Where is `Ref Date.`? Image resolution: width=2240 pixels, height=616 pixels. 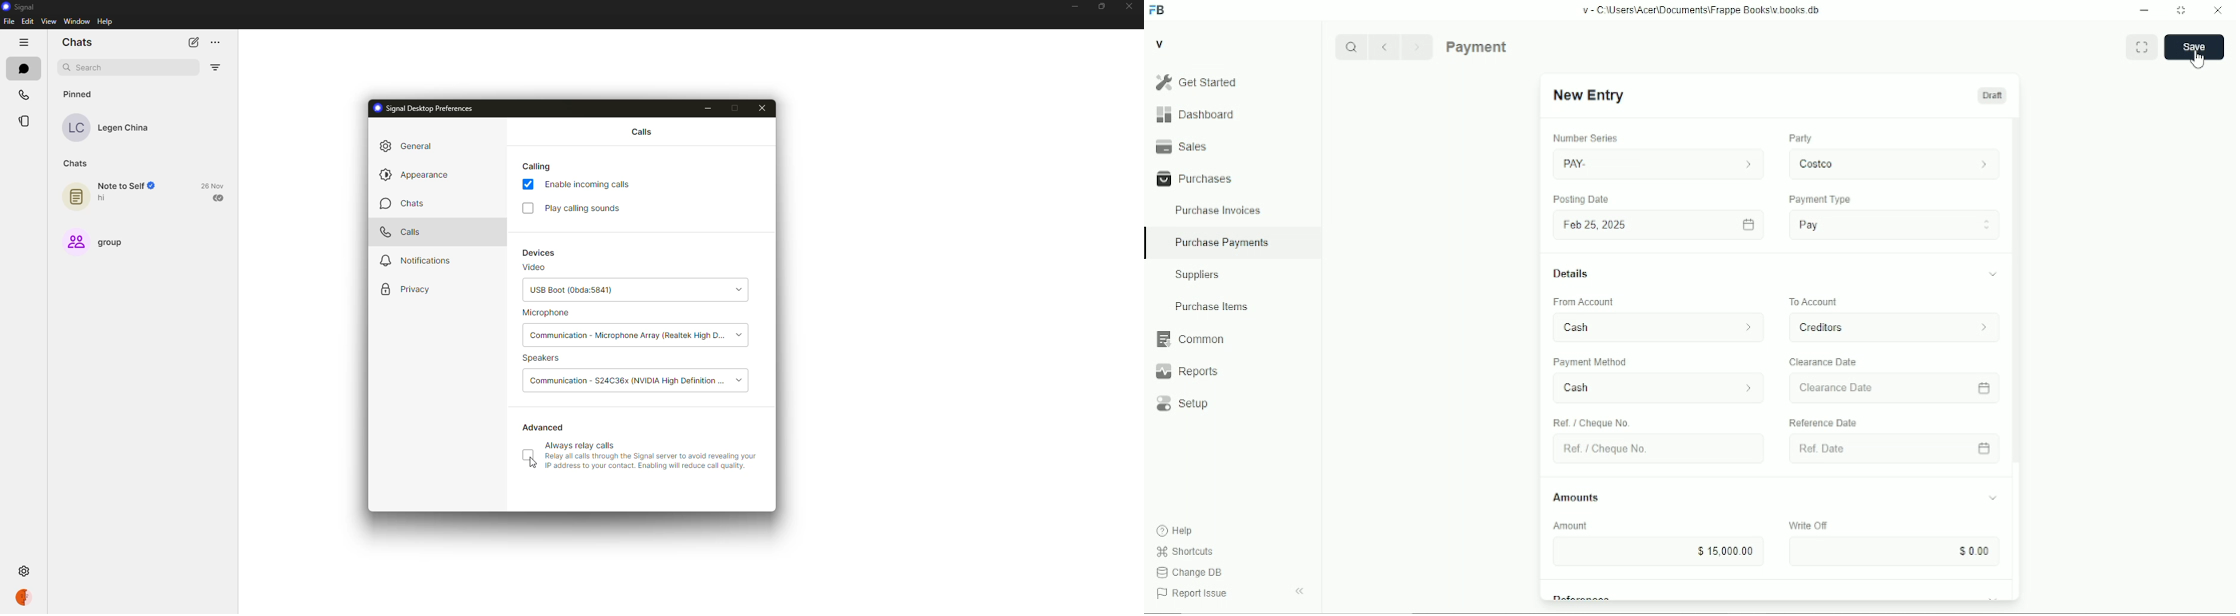 Ref Date. is located at coordinates (1882, 447).